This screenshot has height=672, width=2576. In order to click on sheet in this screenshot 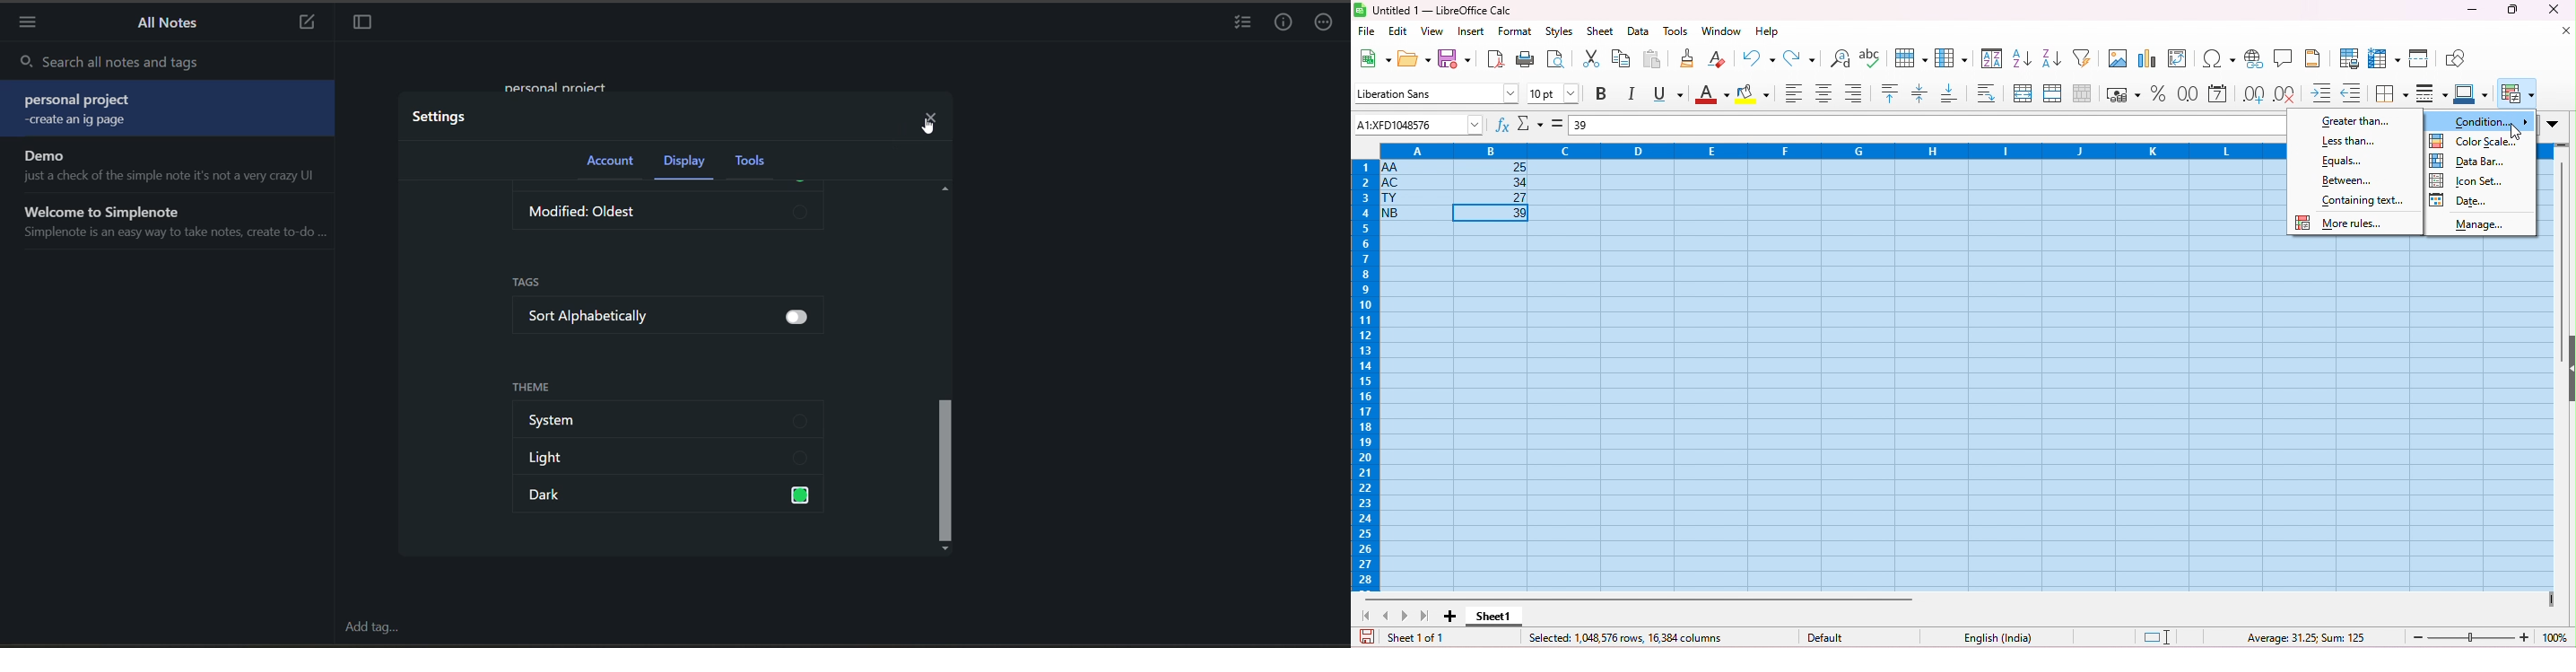, I will do `click(1602, 32)`.